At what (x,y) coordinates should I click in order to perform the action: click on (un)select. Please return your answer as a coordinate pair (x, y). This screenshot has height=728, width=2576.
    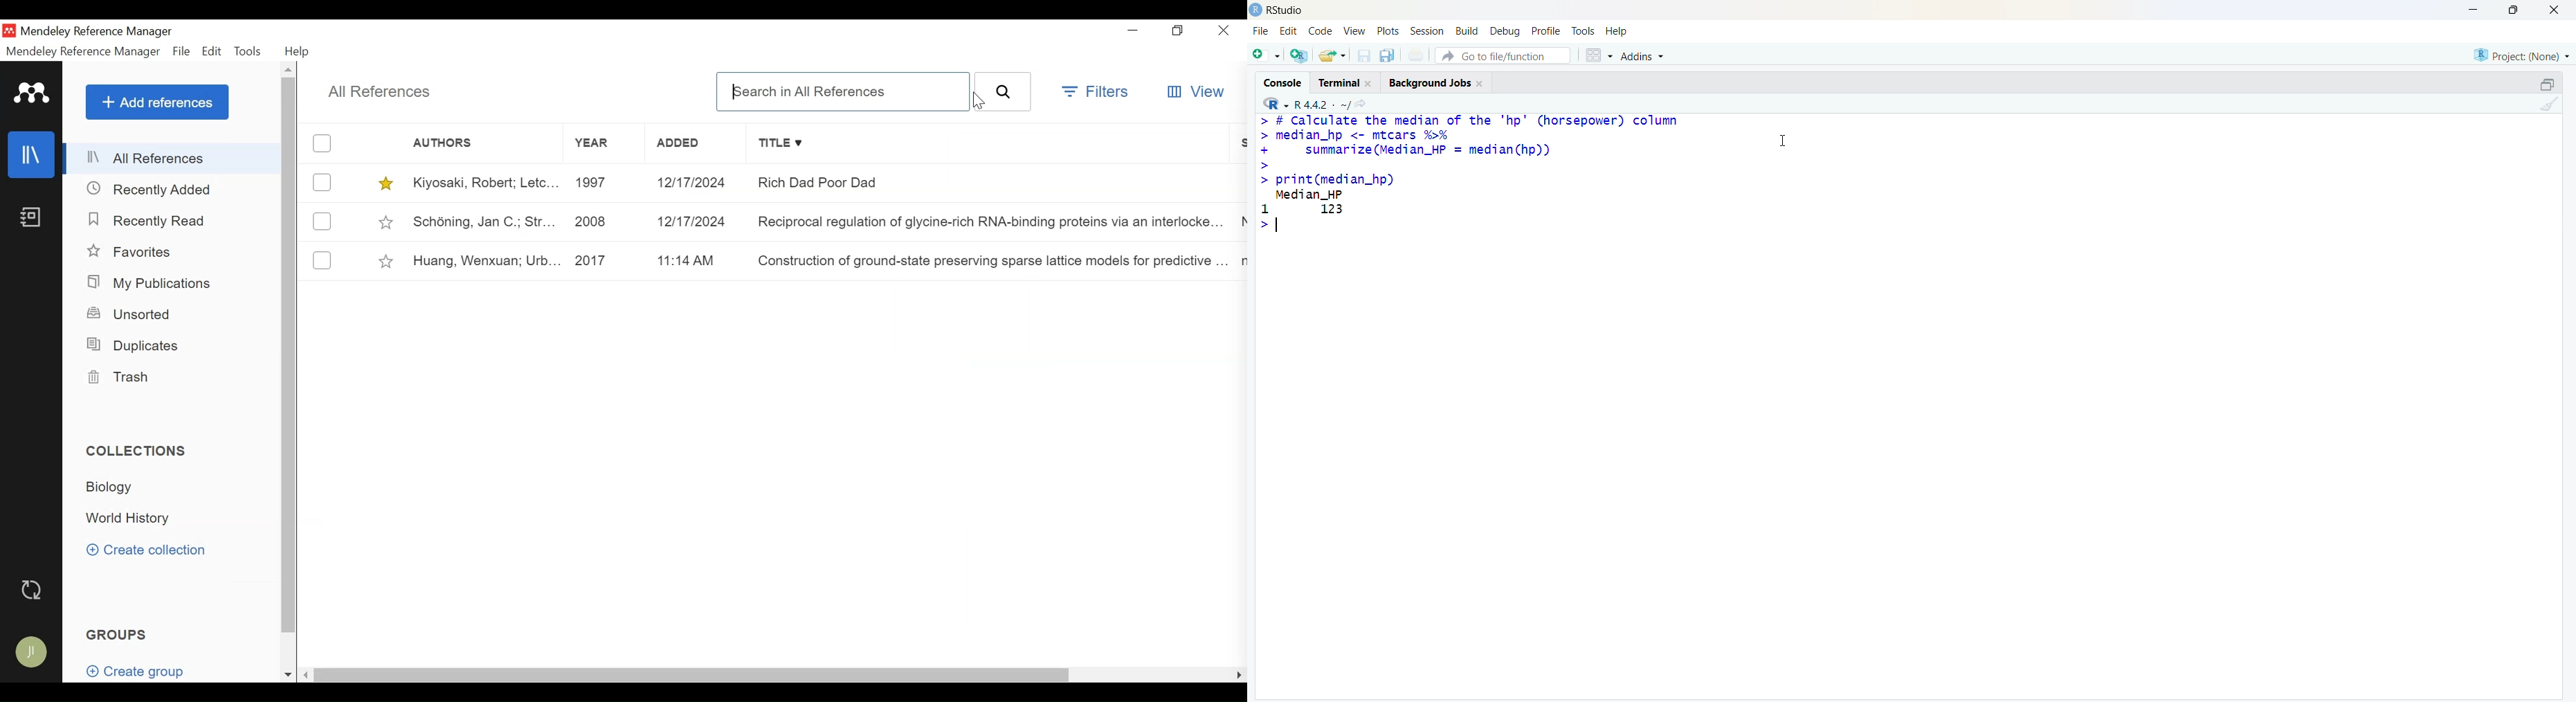
    Looking at the image, I should click on (322, 260).